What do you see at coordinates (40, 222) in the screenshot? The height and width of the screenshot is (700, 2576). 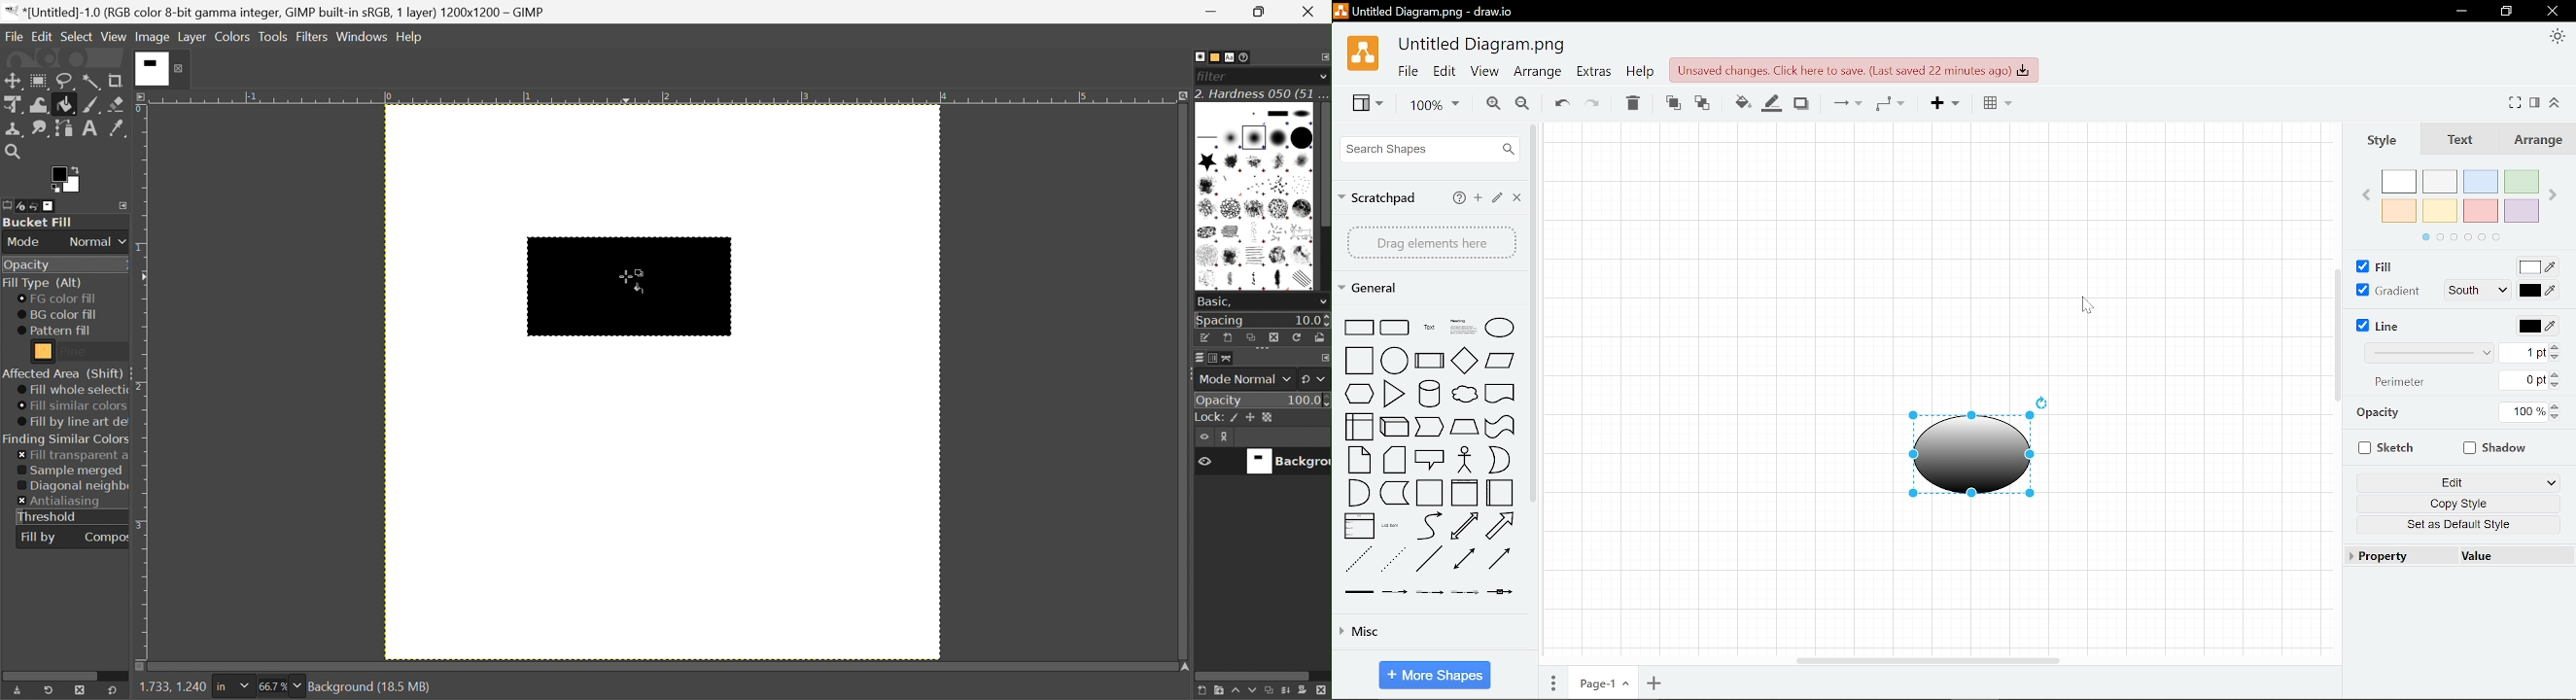 I see `Bucket Fill` at bounding box center [40, 222].